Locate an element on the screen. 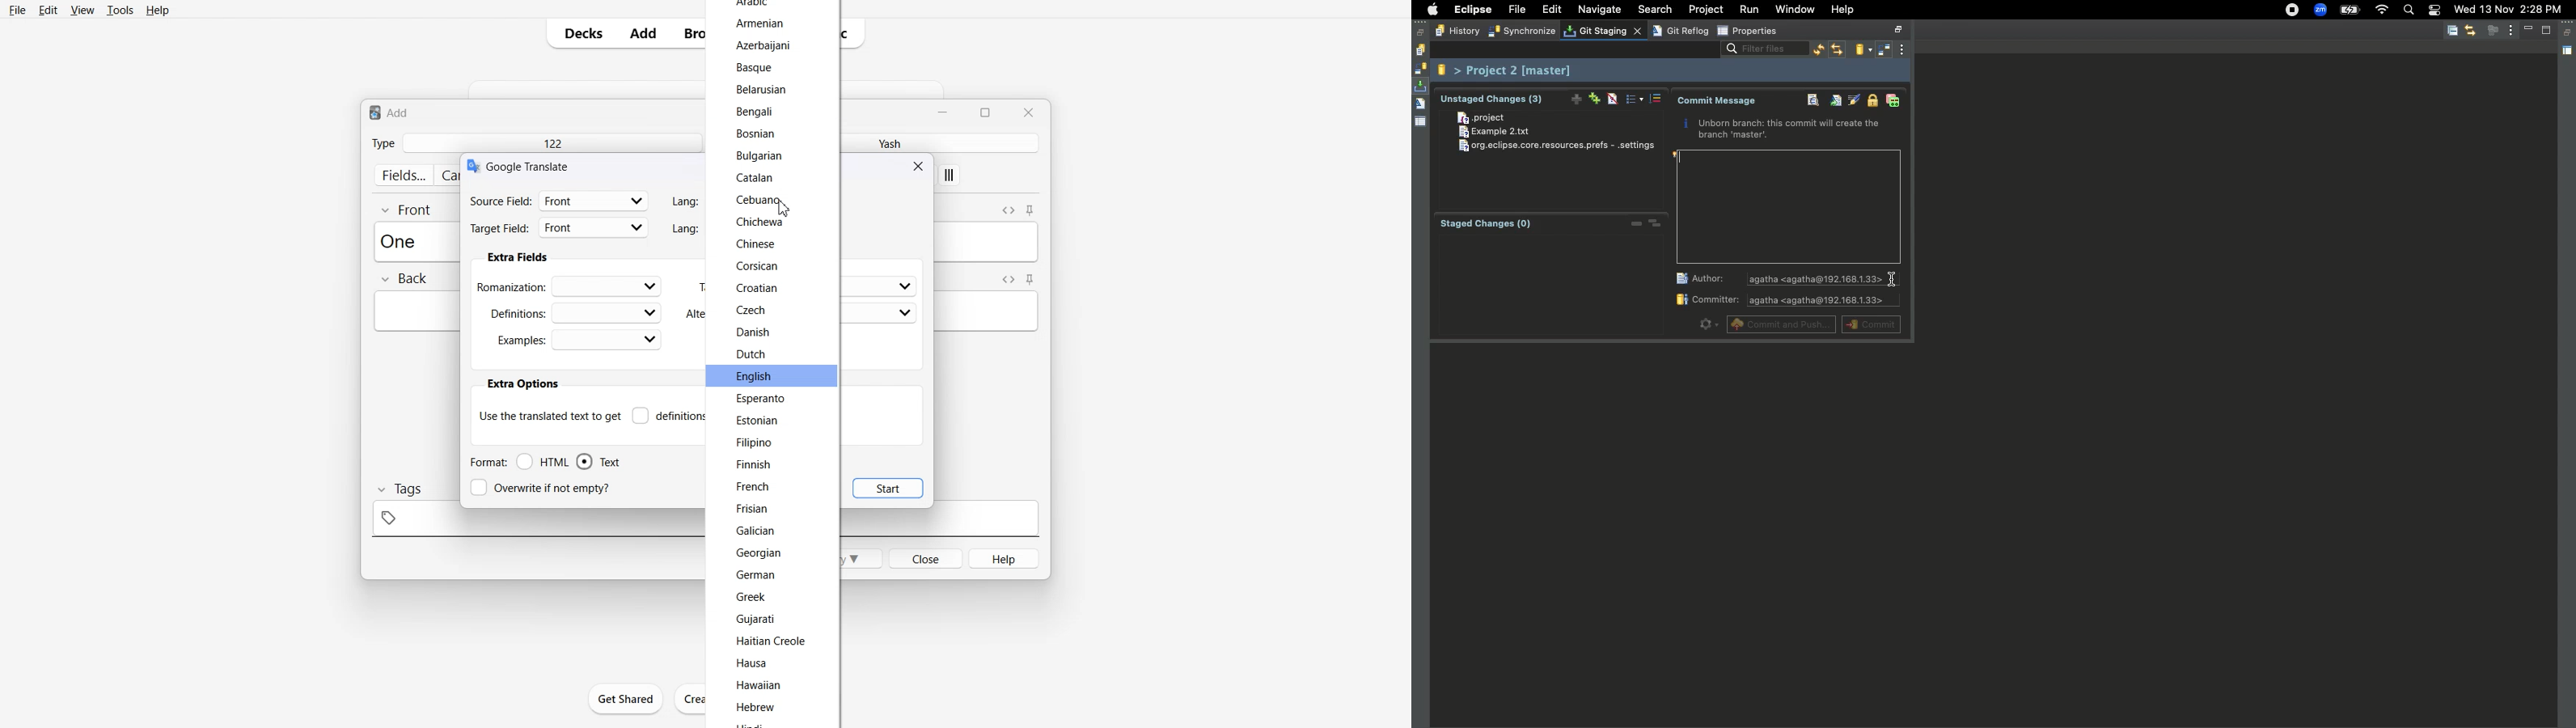  Esperanto is located at coordinates (762, 400).